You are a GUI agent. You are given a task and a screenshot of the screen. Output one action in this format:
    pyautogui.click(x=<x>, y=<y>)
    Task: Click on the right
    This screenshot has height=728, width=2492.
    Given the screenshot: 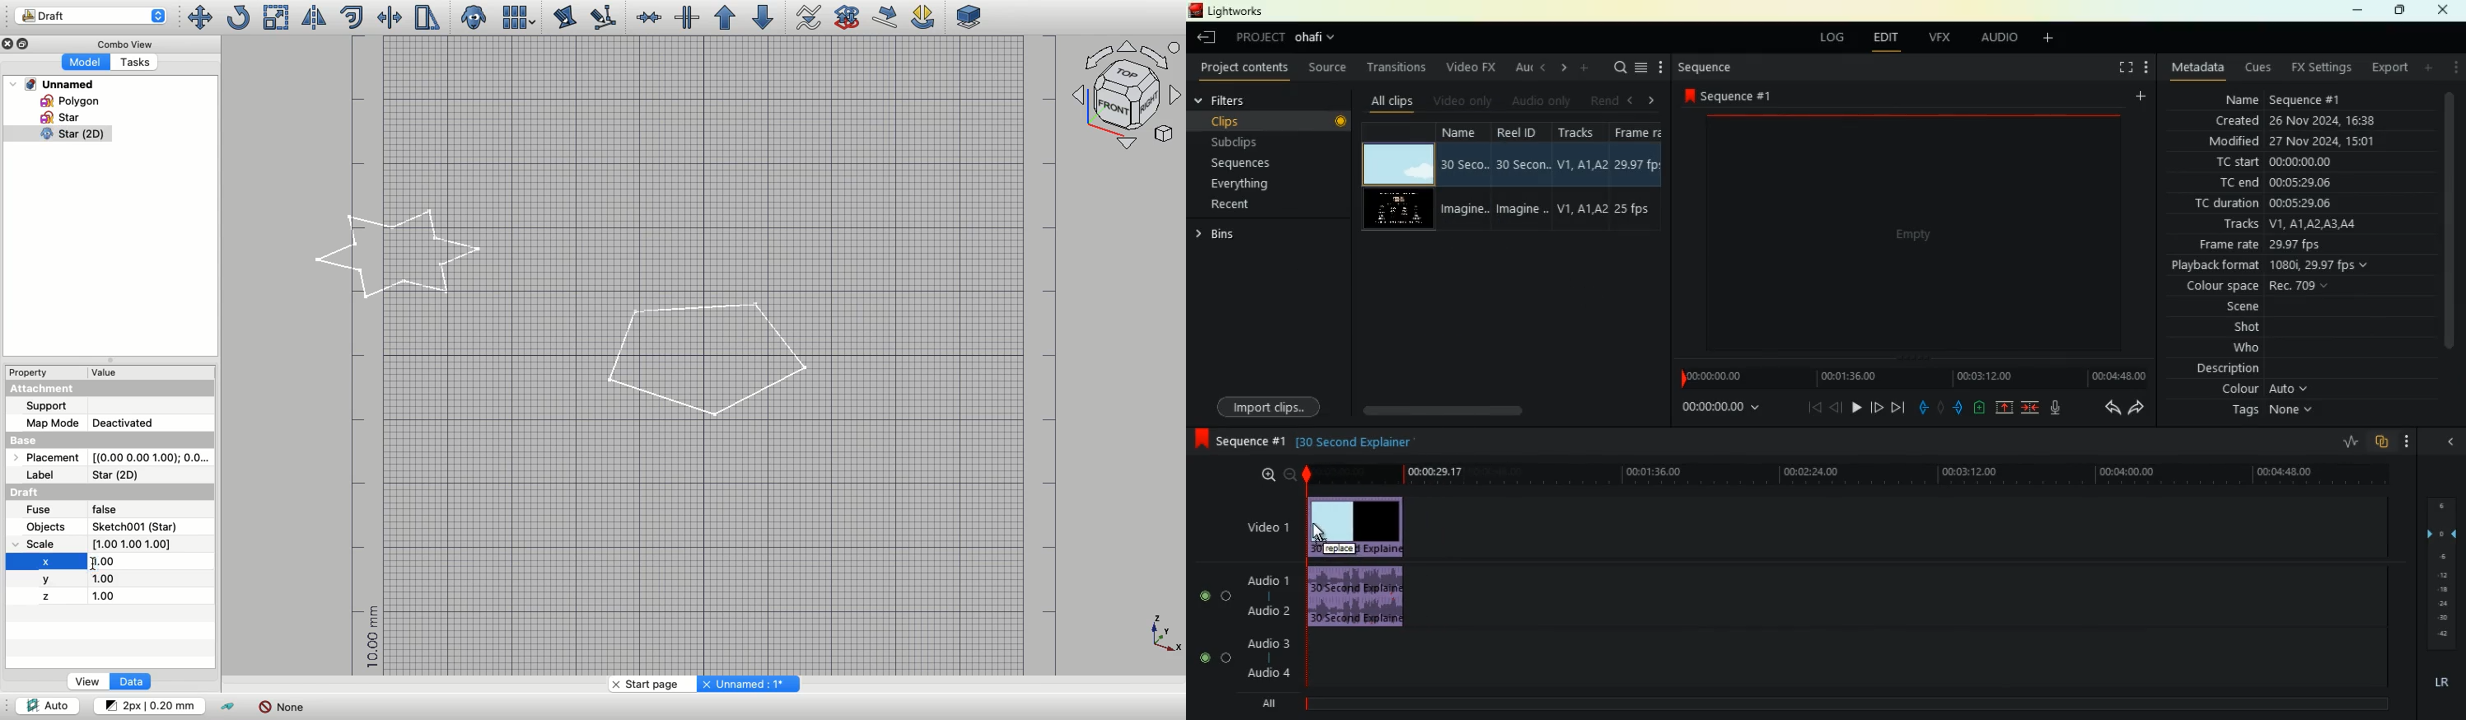 What is the action you would take?
    pyautogui.click(x=1563, y=68)
    